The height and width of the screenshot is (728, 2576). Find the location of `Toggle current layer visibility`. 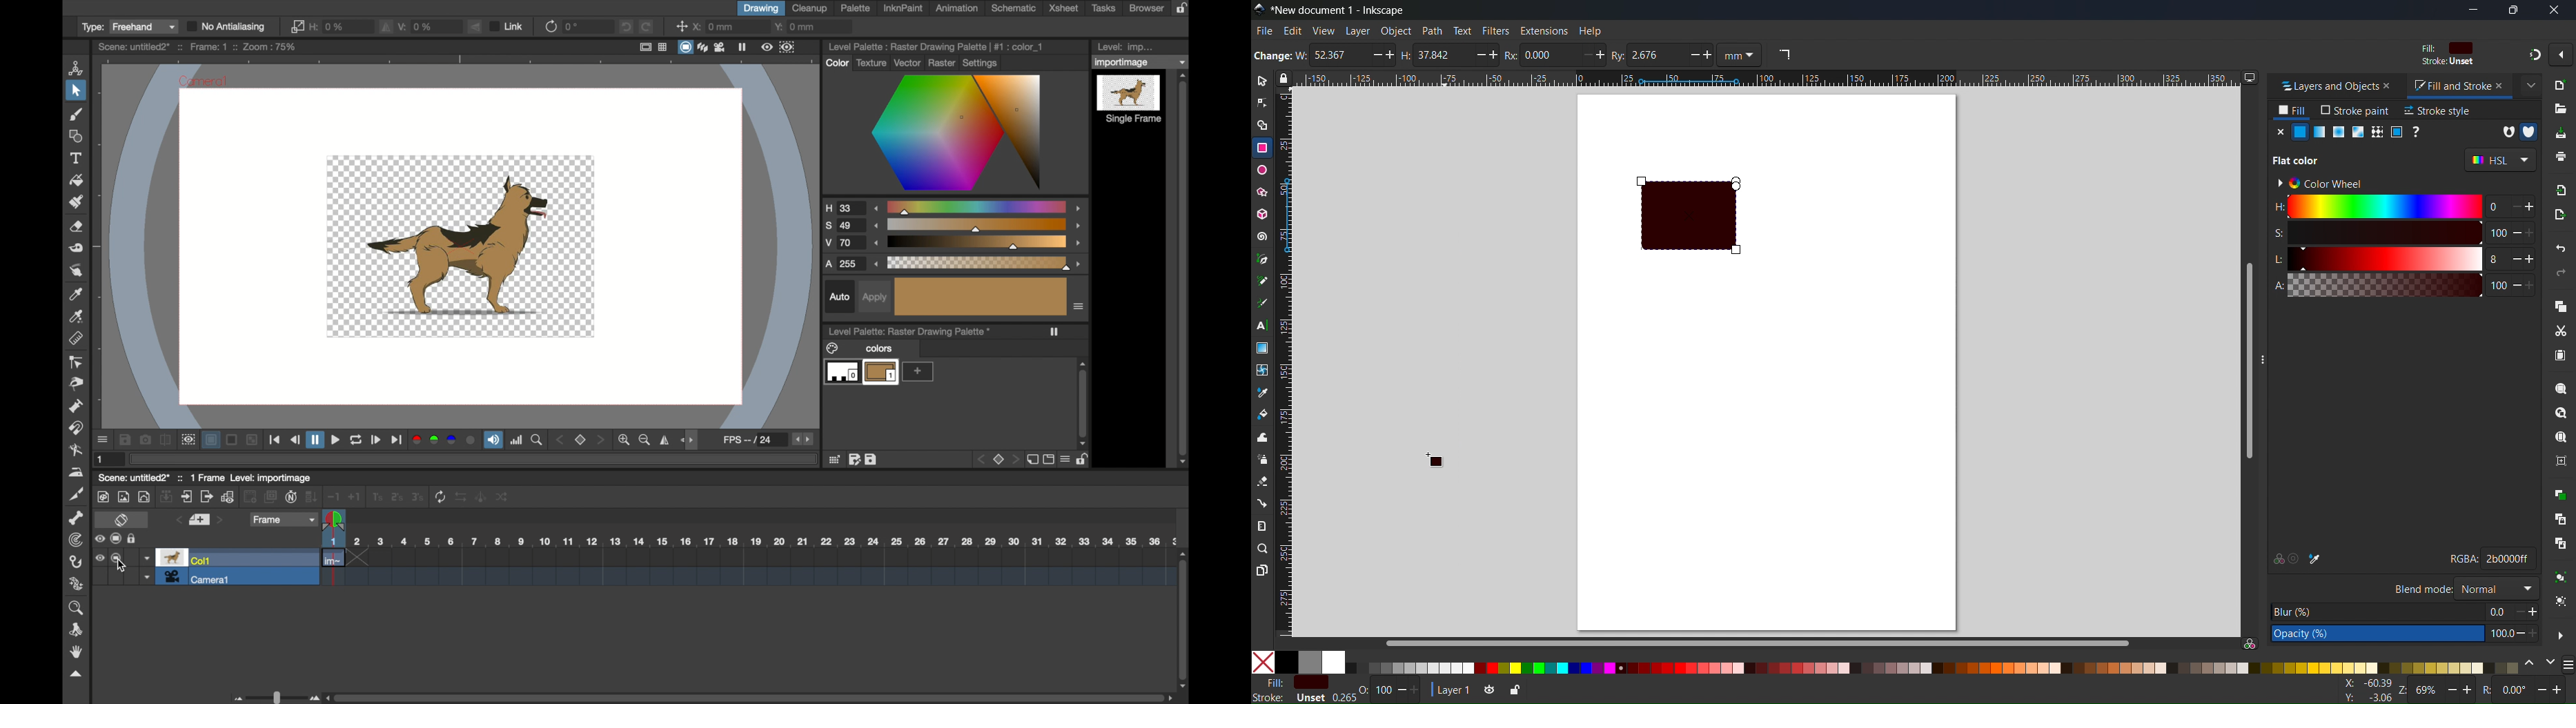

Toggle current layer visibility is located at coordinates (1486, 691).